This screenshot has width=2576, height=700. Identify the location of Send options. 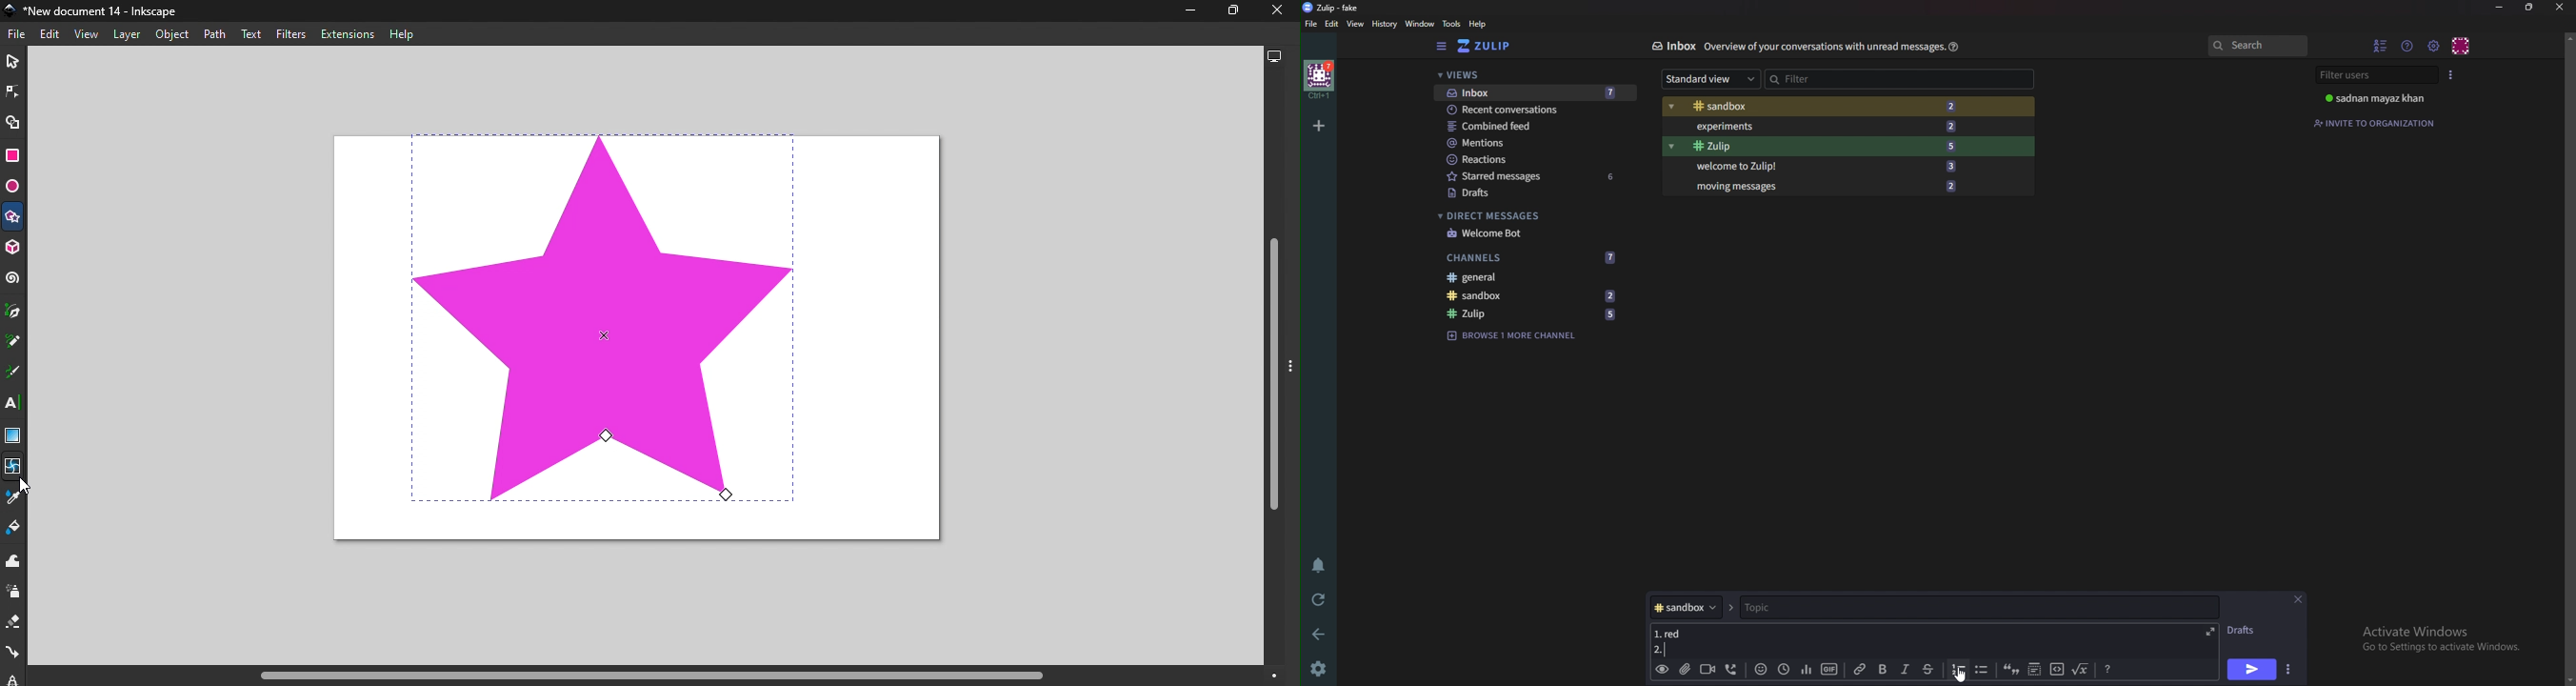
(2287, 671).